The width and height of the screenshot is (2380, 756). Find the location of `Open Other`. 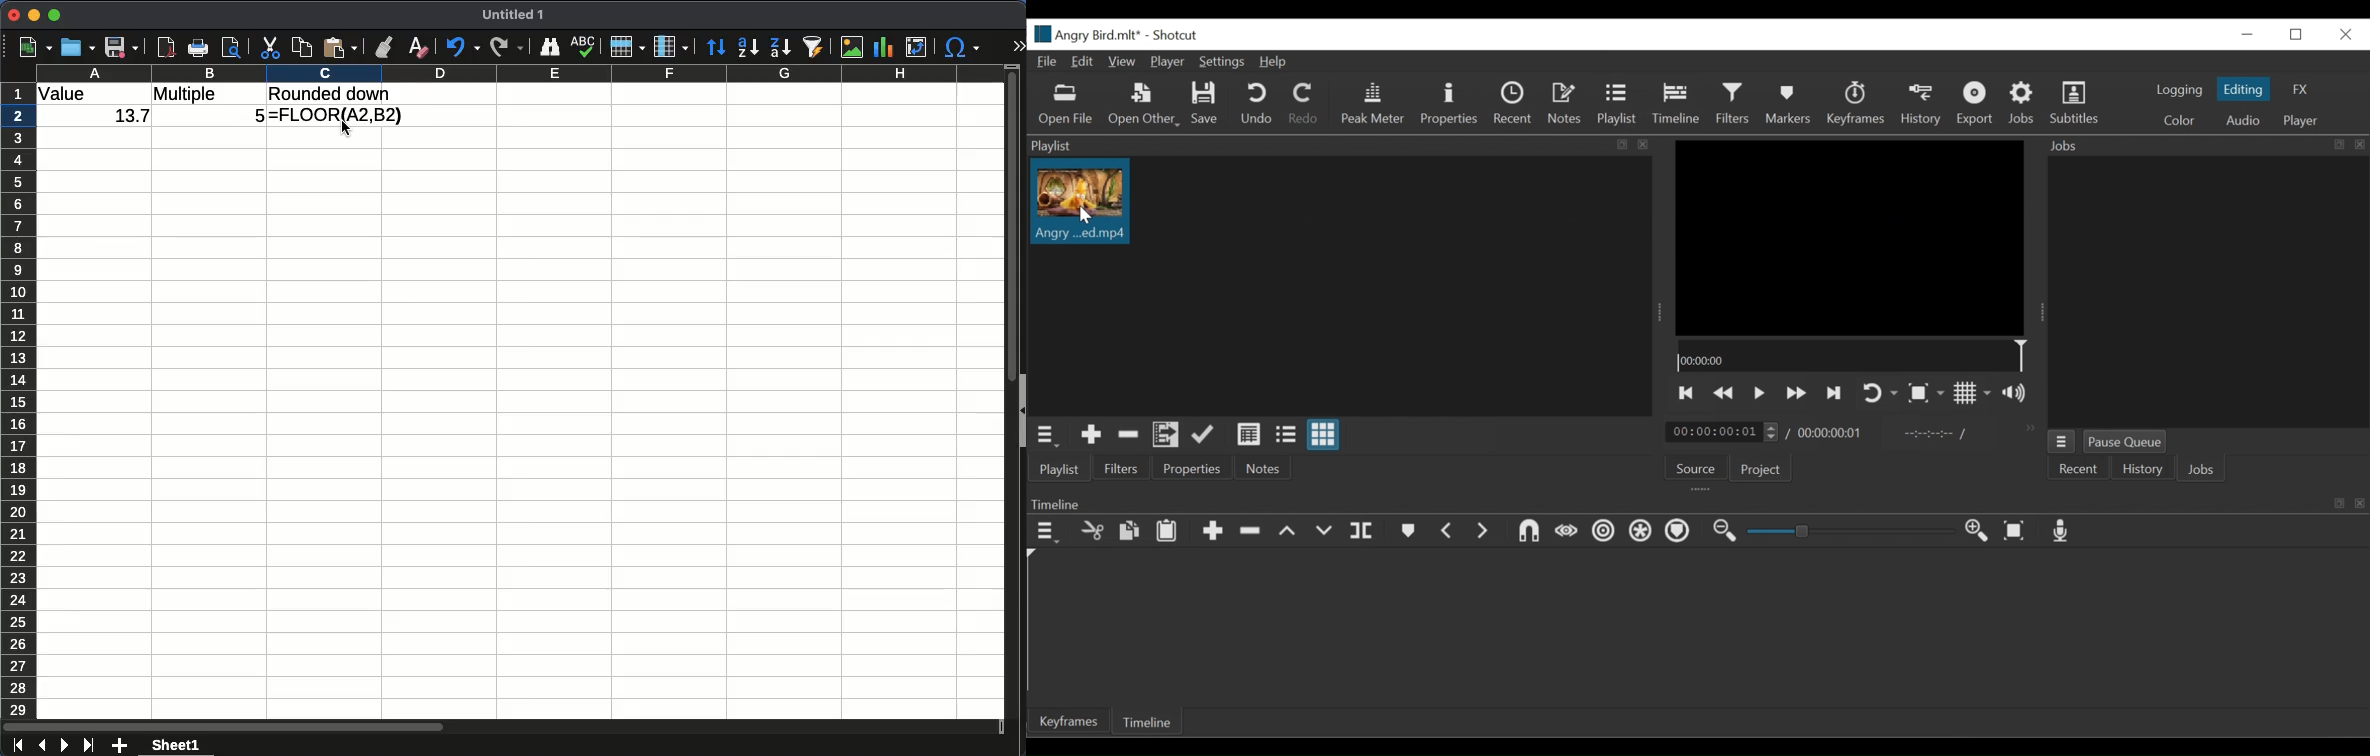

Open Other is located at coordinates (1144, 105).